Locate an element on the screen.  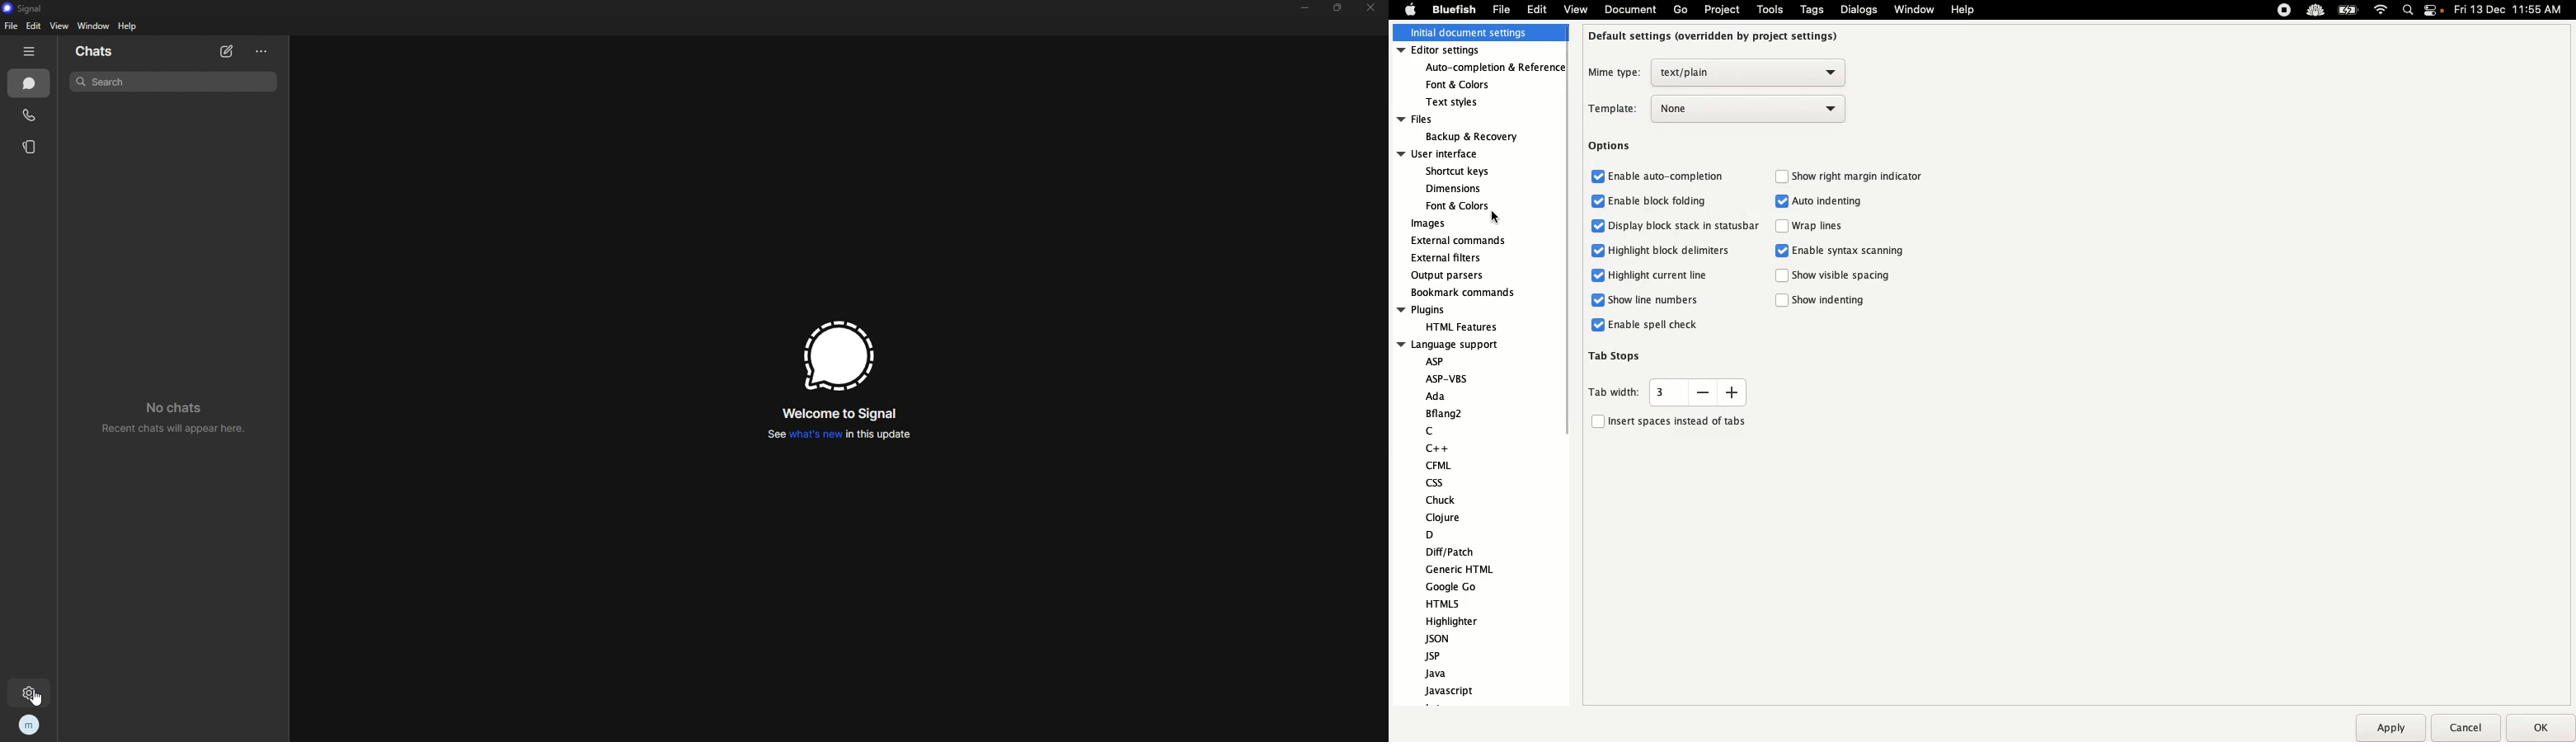
Wrap lines is located at coordinates (1815, 228).